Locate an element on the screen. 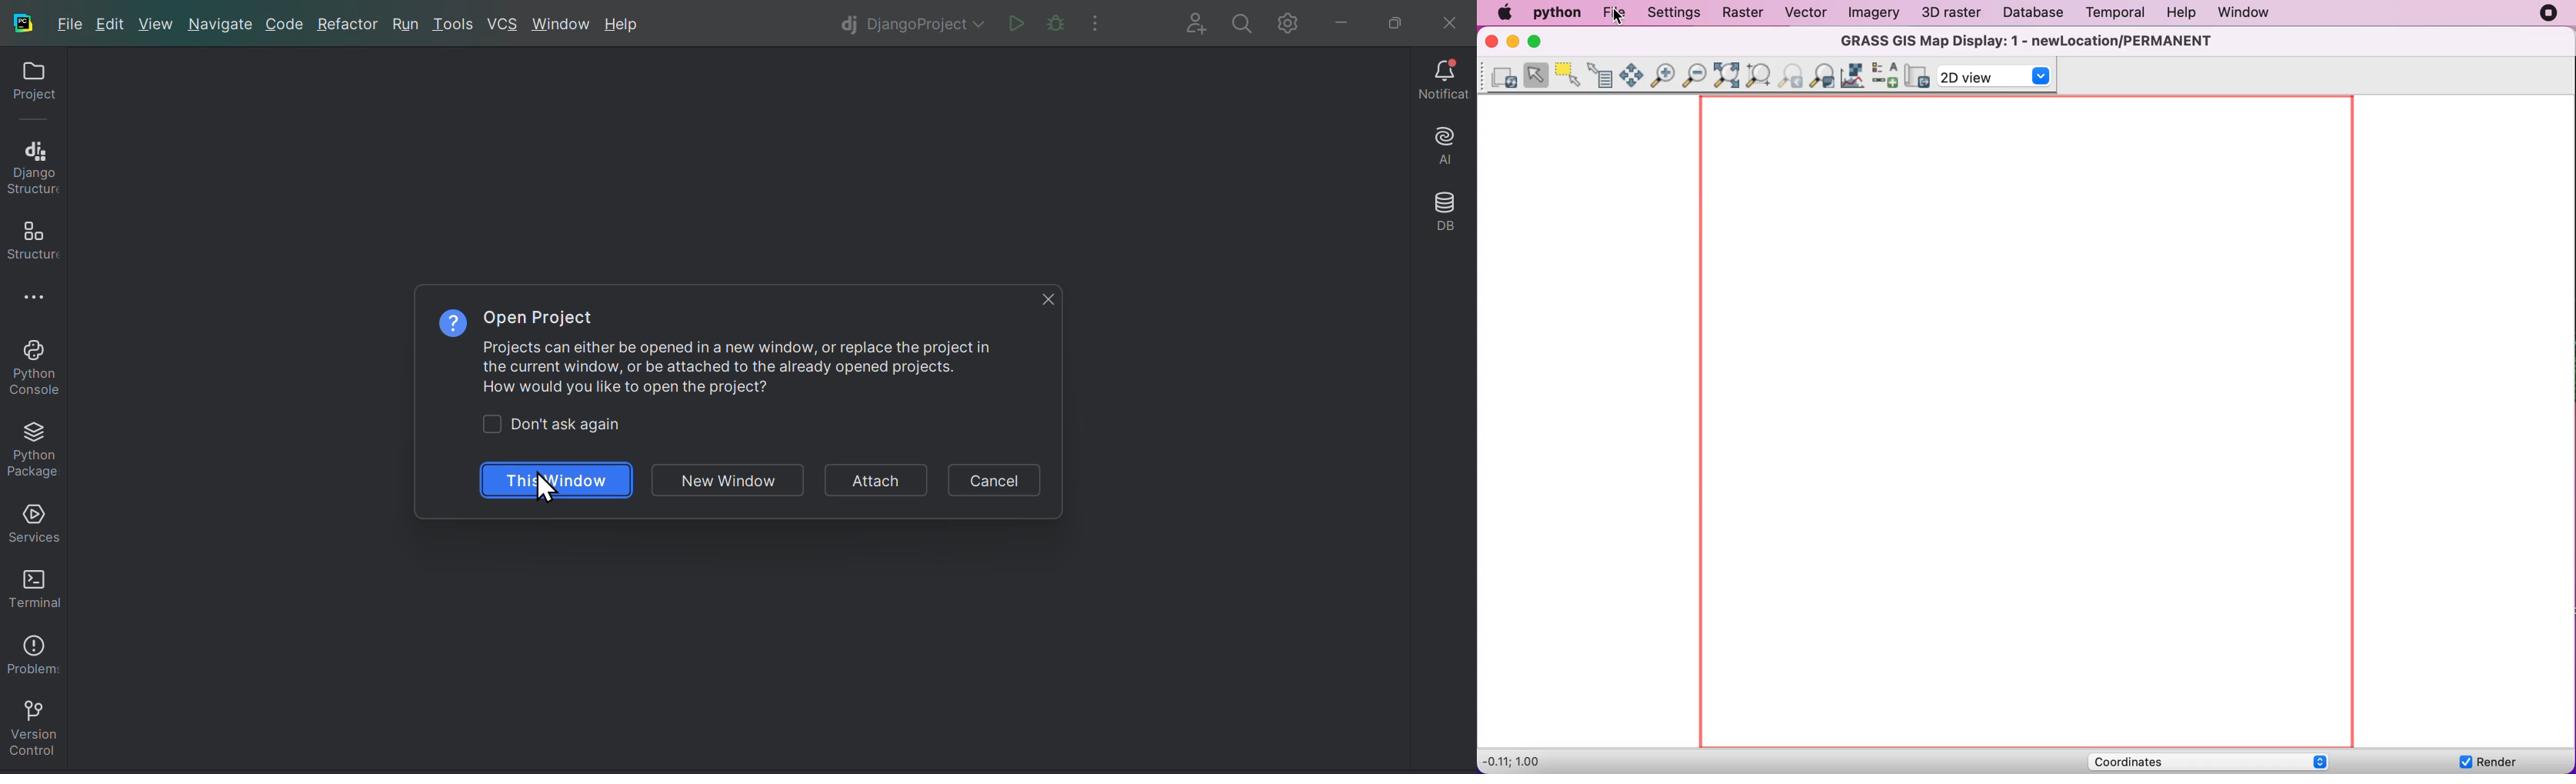 Image resolution: width=2576 pixels, height=784 pixels. Add file is located at coordinates (1189, 21).